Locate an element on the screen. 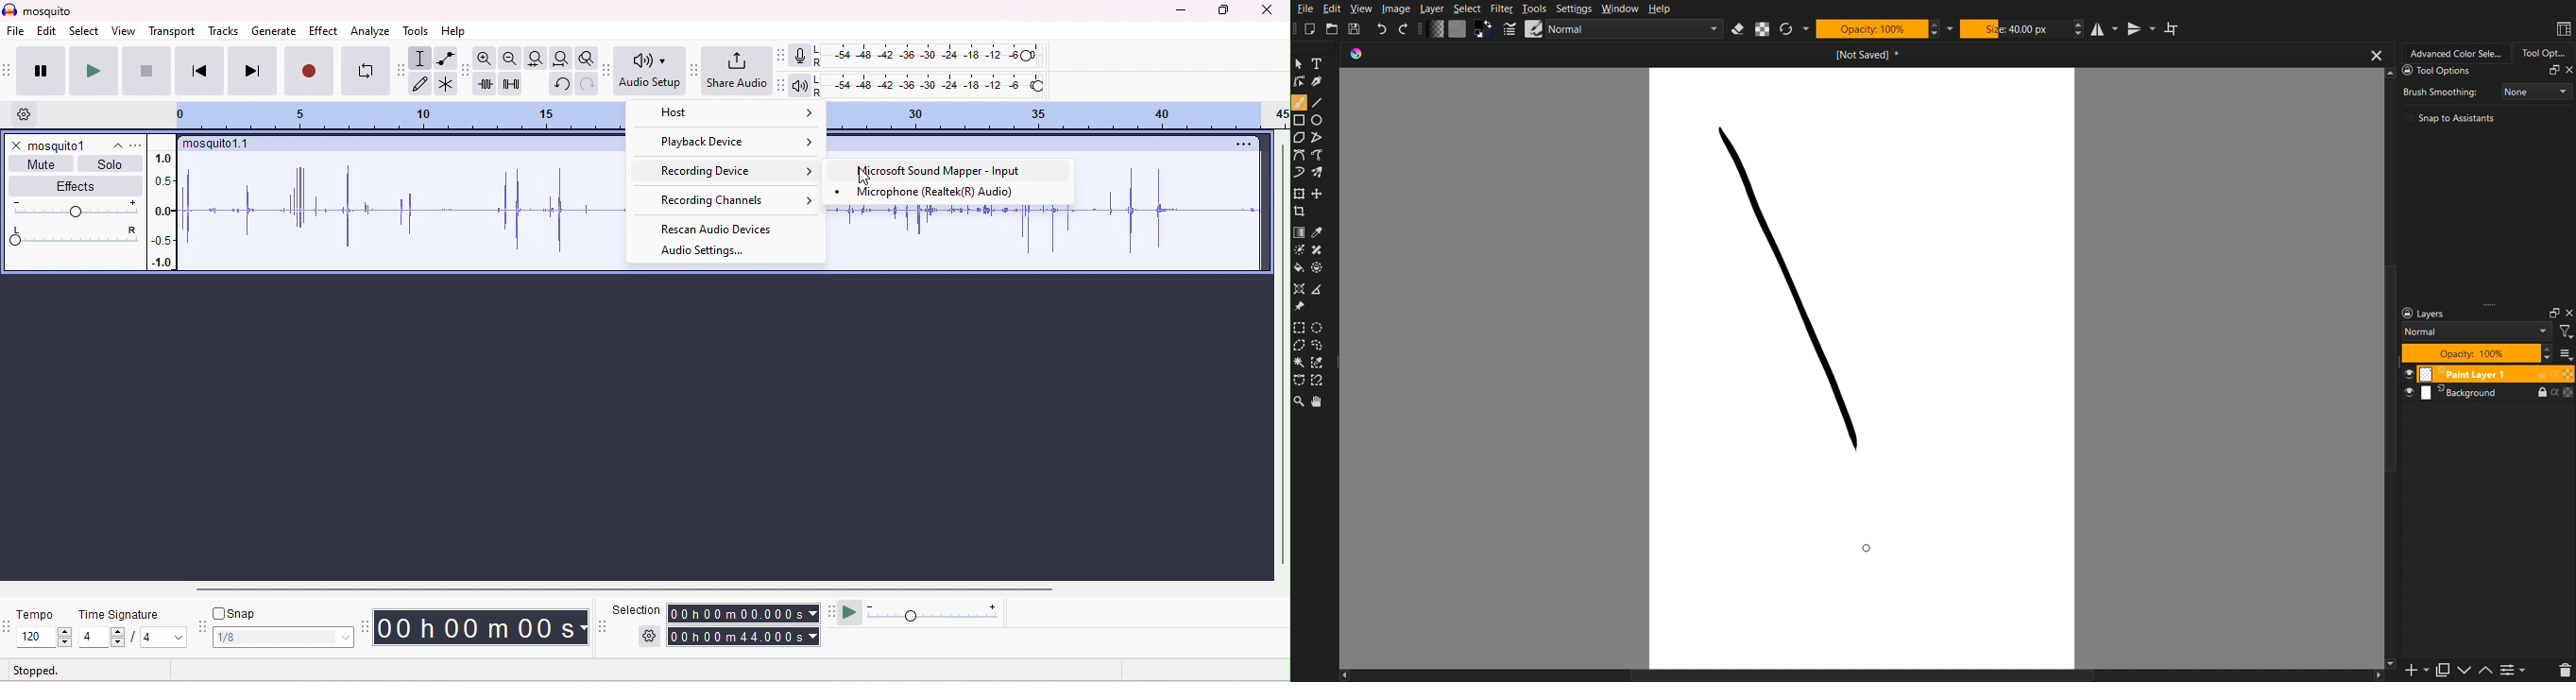 This screenshot has width=2576, height=700. recording level is located at coordinates (931, 56).